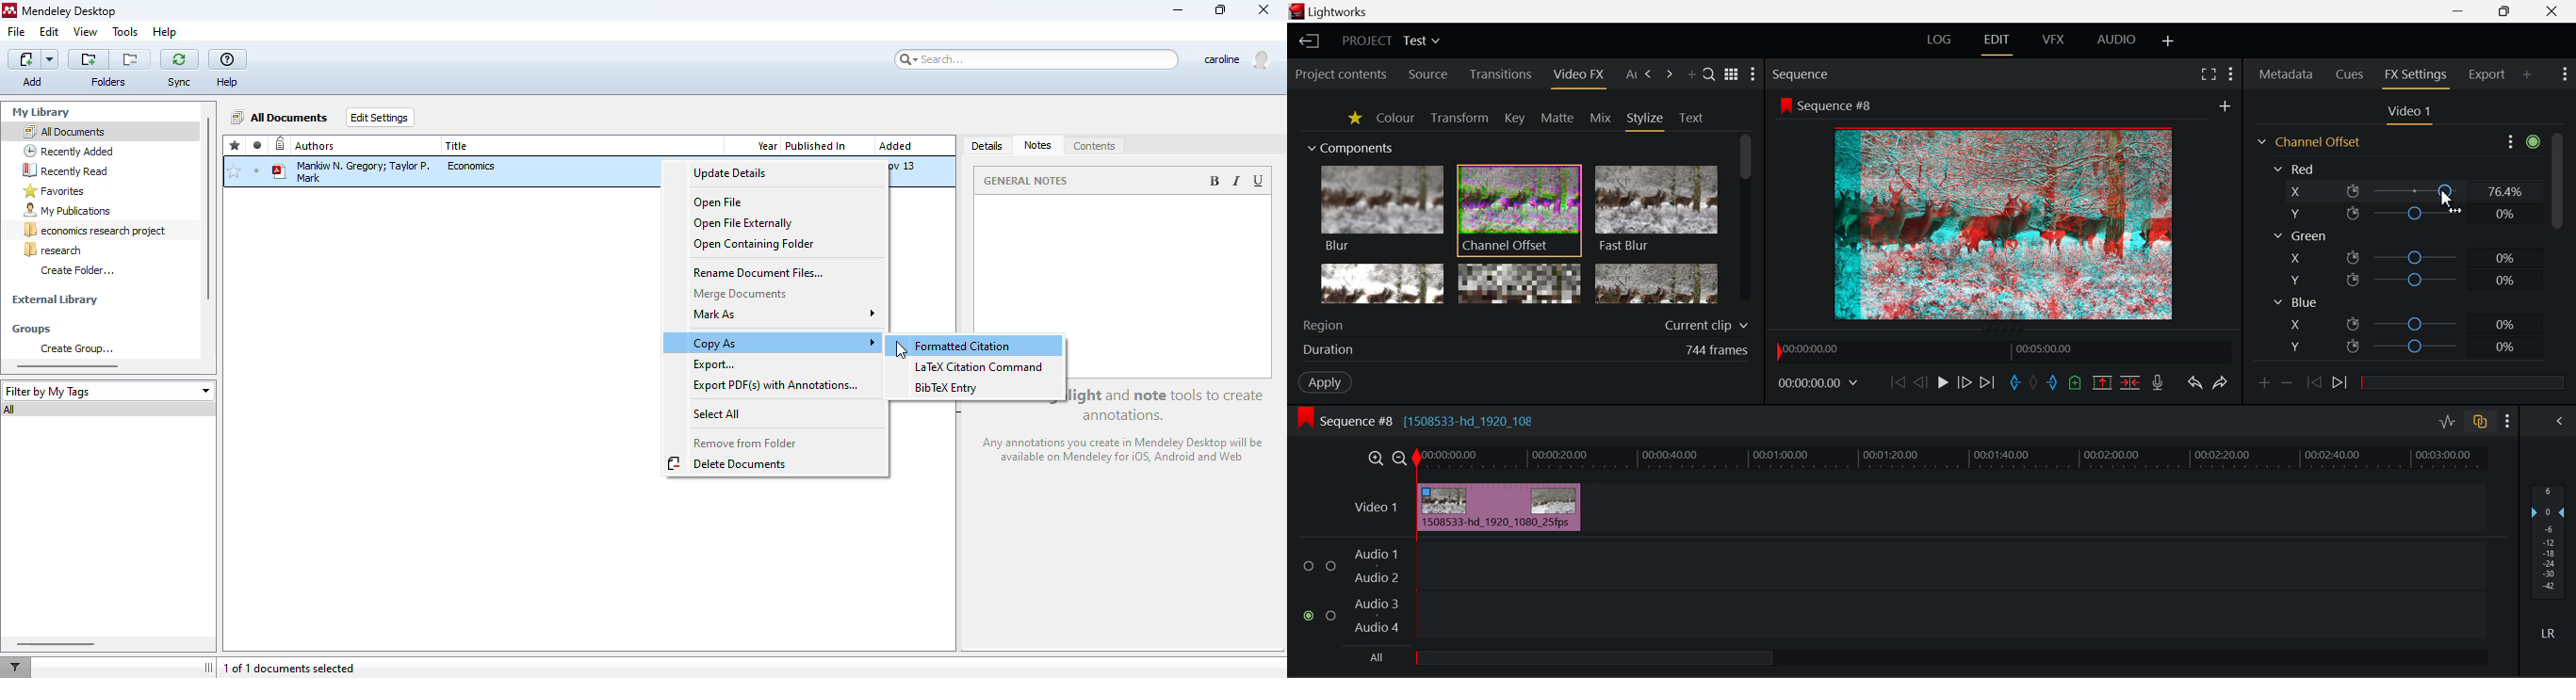 The width and height of the screenshot is (2576, 700). I want to click on Add keyframe, so click(2264, 387).